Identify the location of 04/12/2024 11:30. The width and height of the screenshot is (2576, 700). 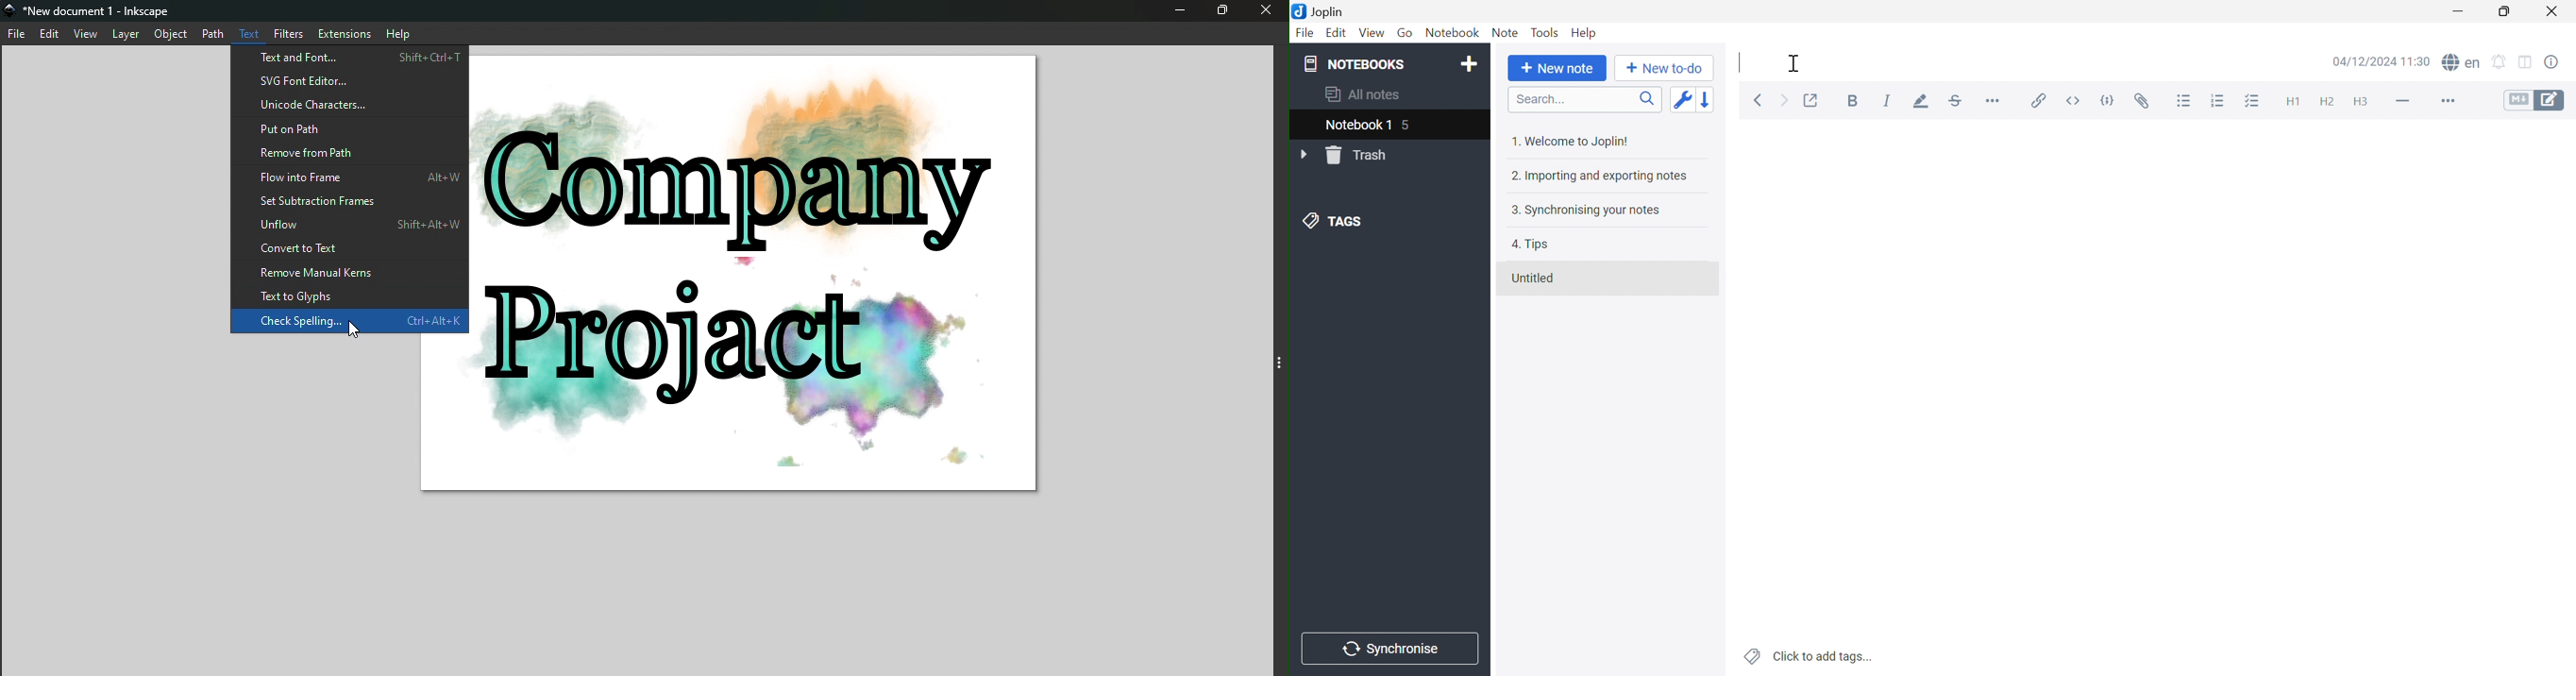
(2382, 60).